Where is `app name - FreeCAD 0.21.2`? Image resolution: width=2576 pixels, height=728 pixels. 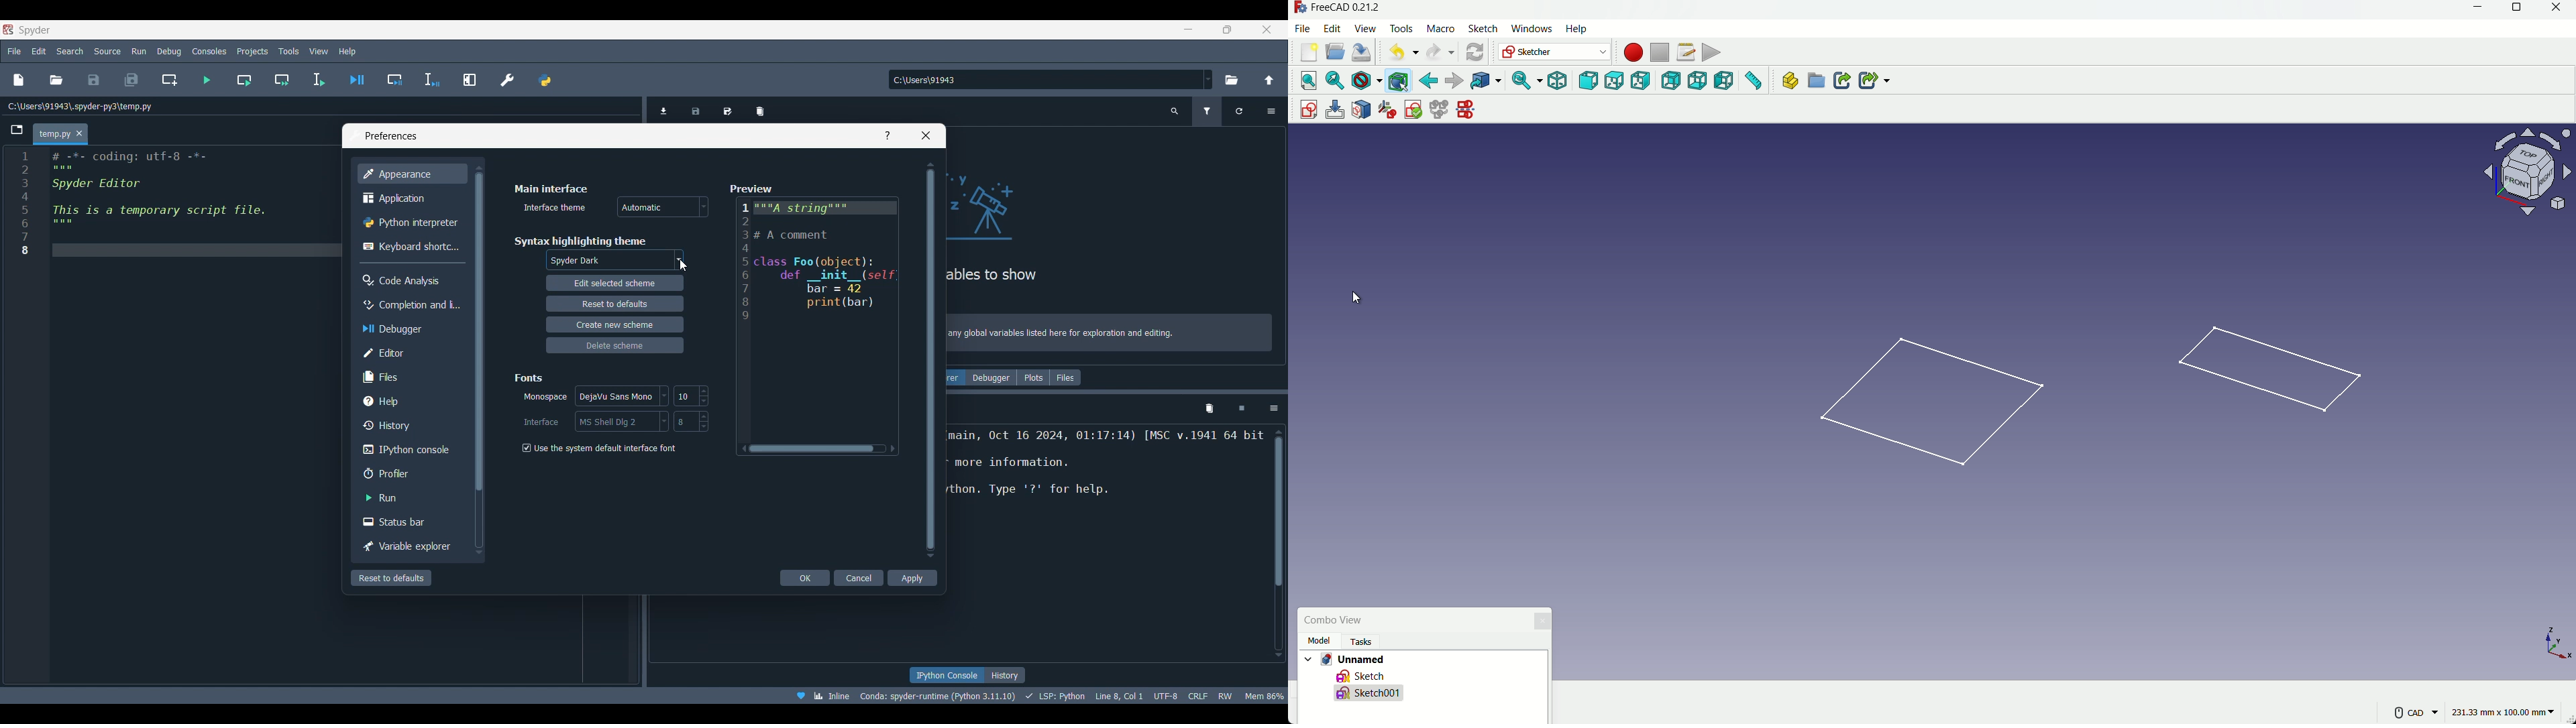
app name - FreeCAD 0.21.2 is located at coordinates (1338, 7).